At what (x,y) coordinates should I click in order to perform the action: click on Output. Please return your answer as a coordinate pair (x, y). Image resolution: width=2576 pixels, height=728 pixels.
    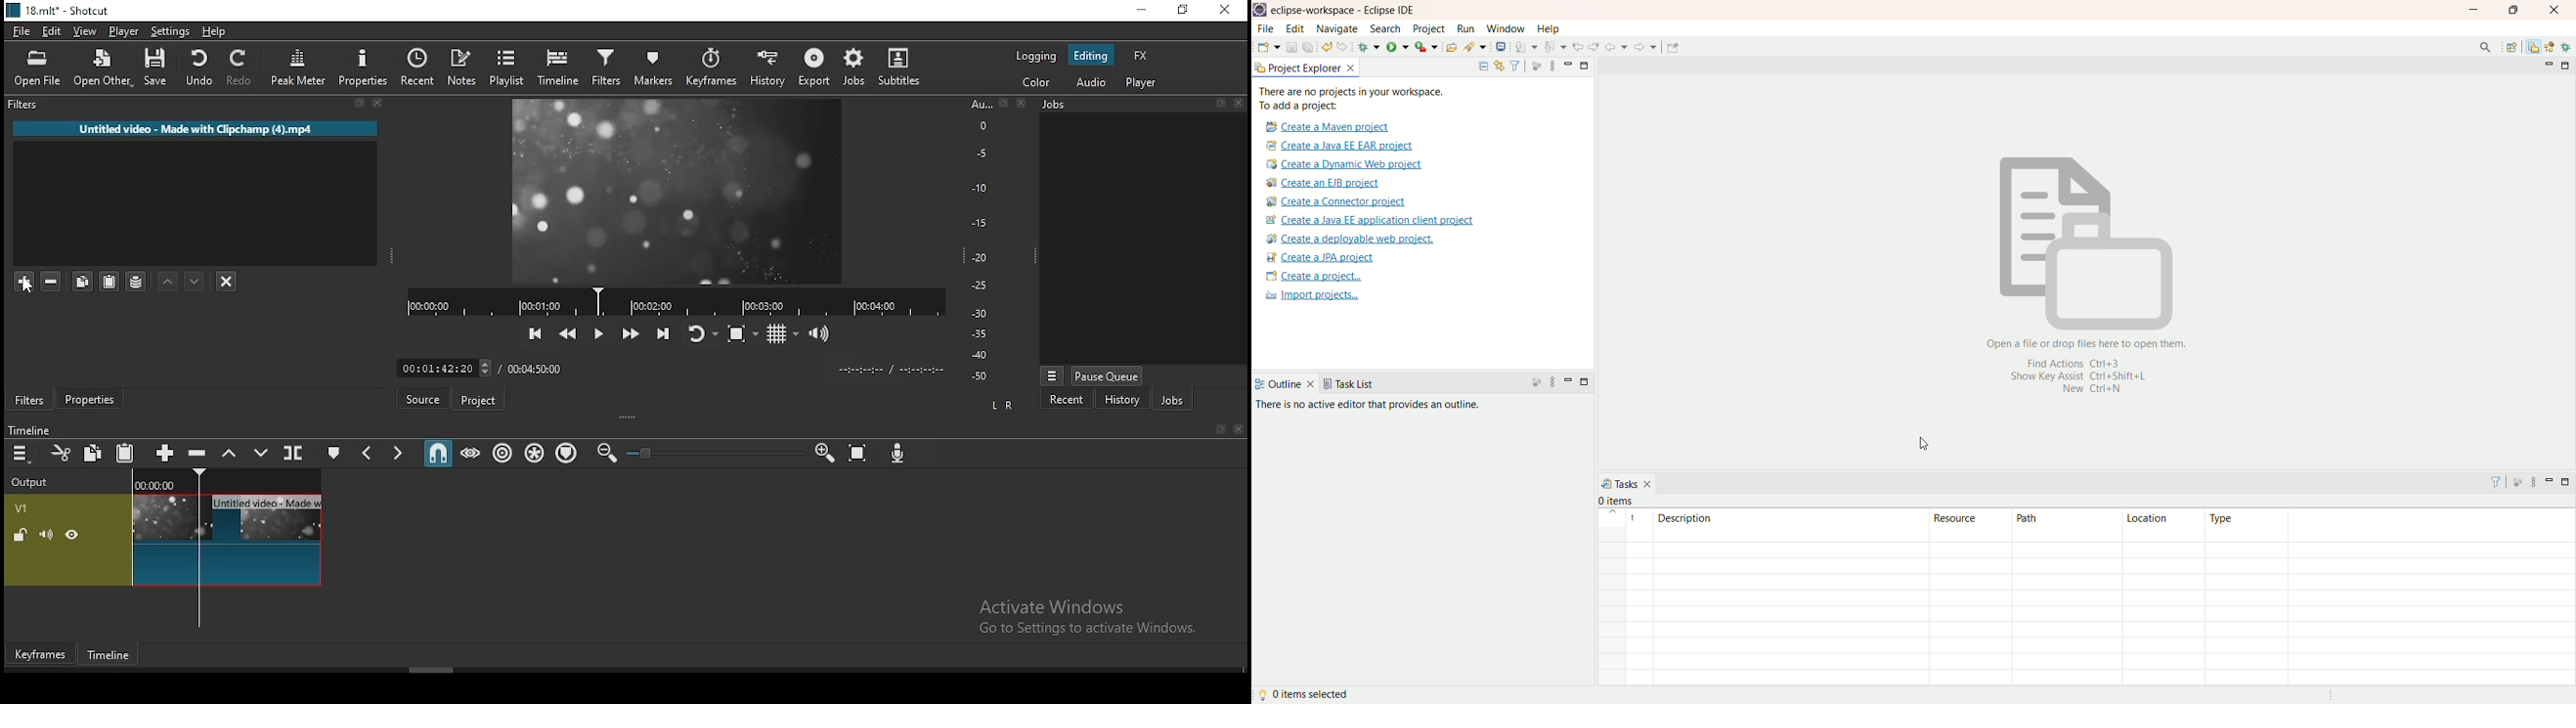
    Looking at the image, I should click on (33, 479).